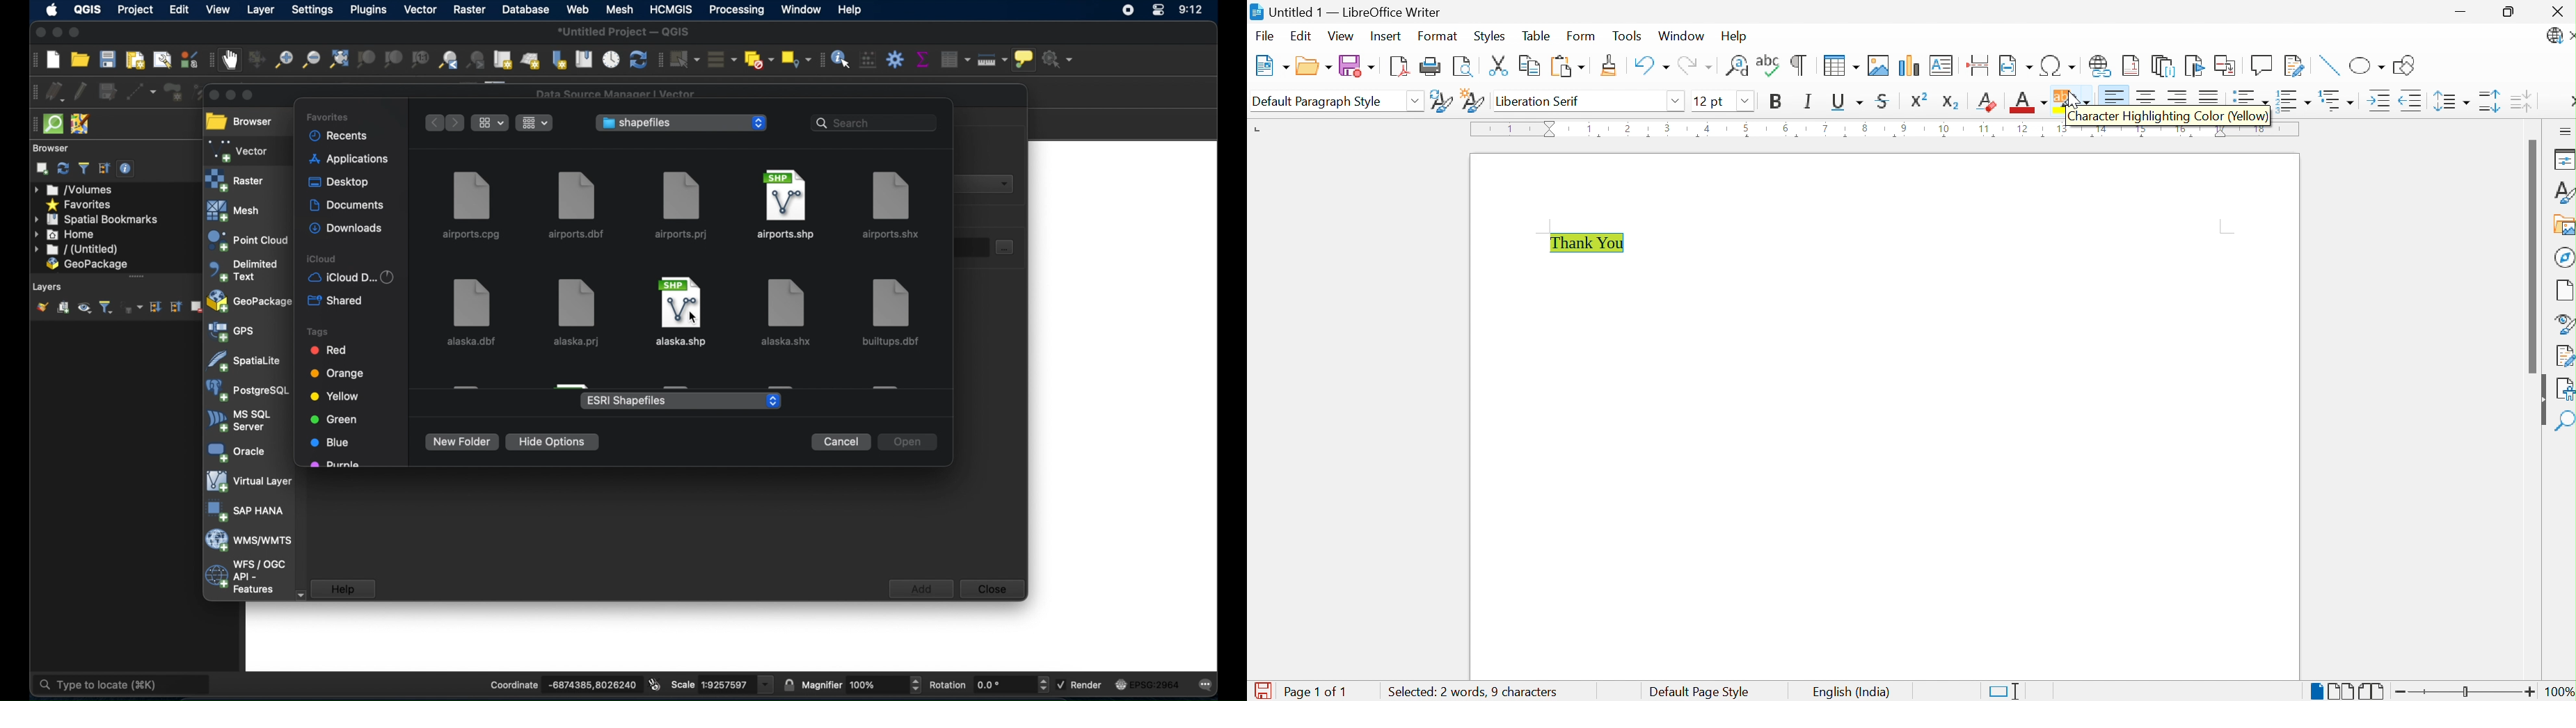  What do you see at coordinates (2072, 96) in the screenshot?
I see `Character Highlighting Color` at bounding box center [2072, 96].